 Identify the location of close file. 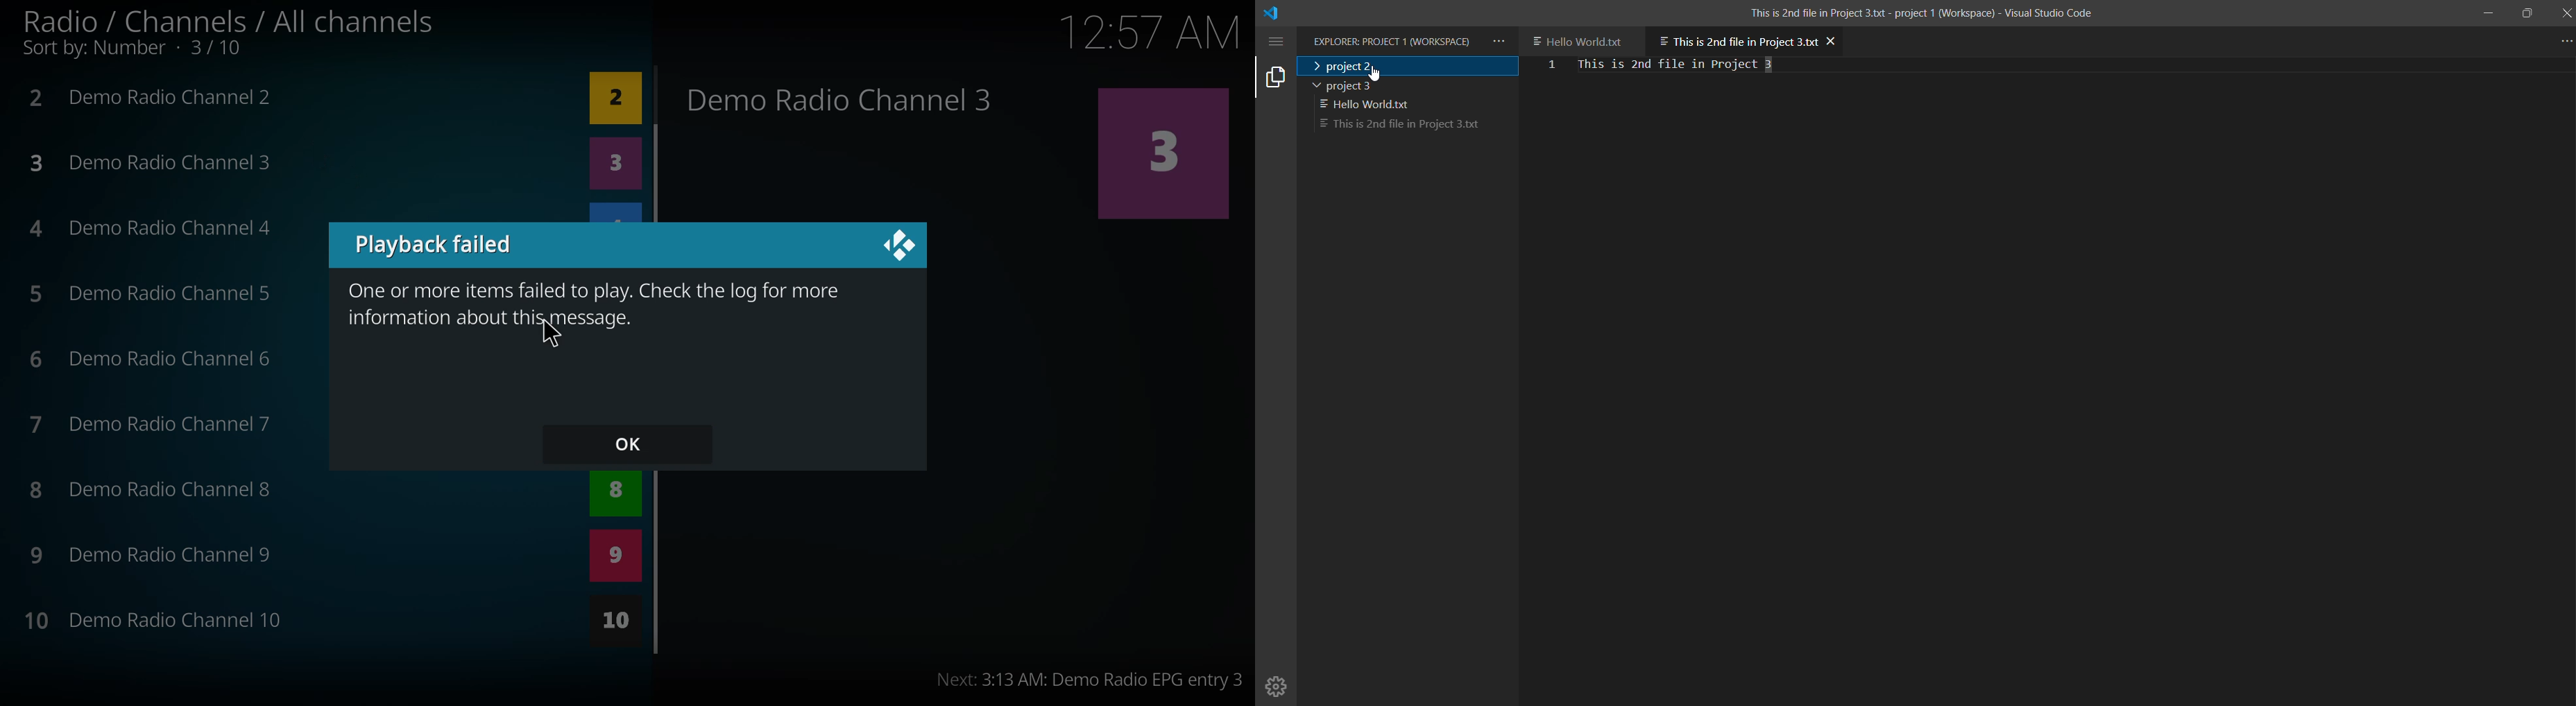
(1833, 40).